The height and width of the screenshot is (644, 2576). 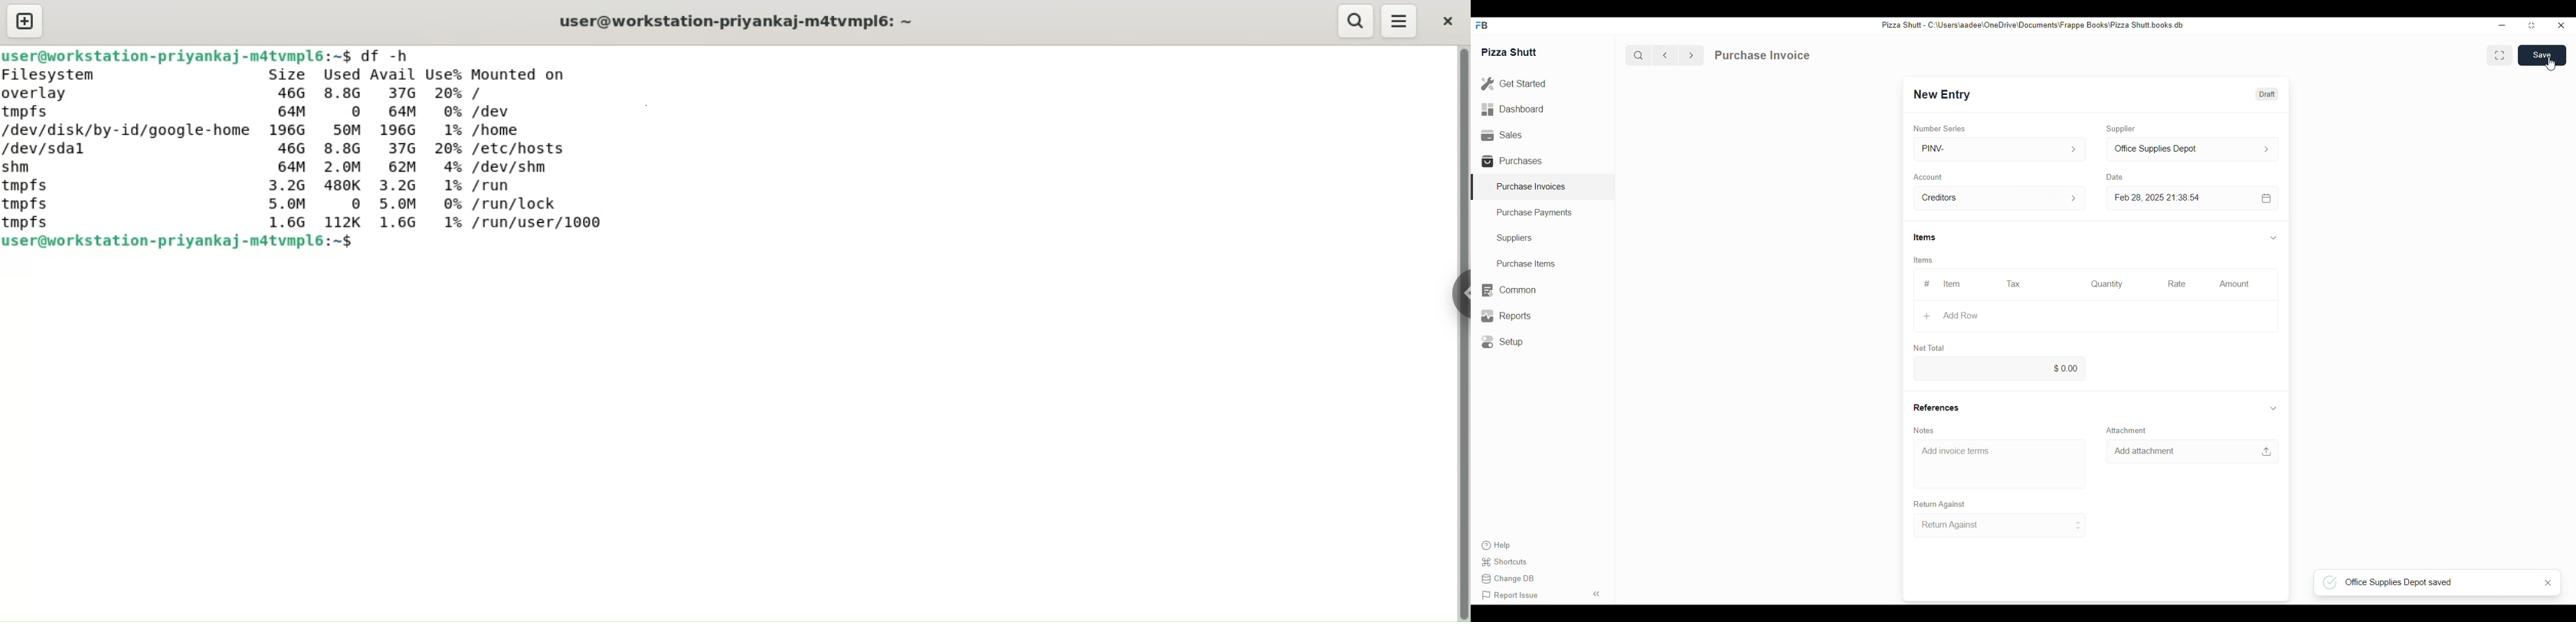 What do you see at coordinates (2530, 26) in the screenshot?
I see `resize` at bounding box center [2530, 26].